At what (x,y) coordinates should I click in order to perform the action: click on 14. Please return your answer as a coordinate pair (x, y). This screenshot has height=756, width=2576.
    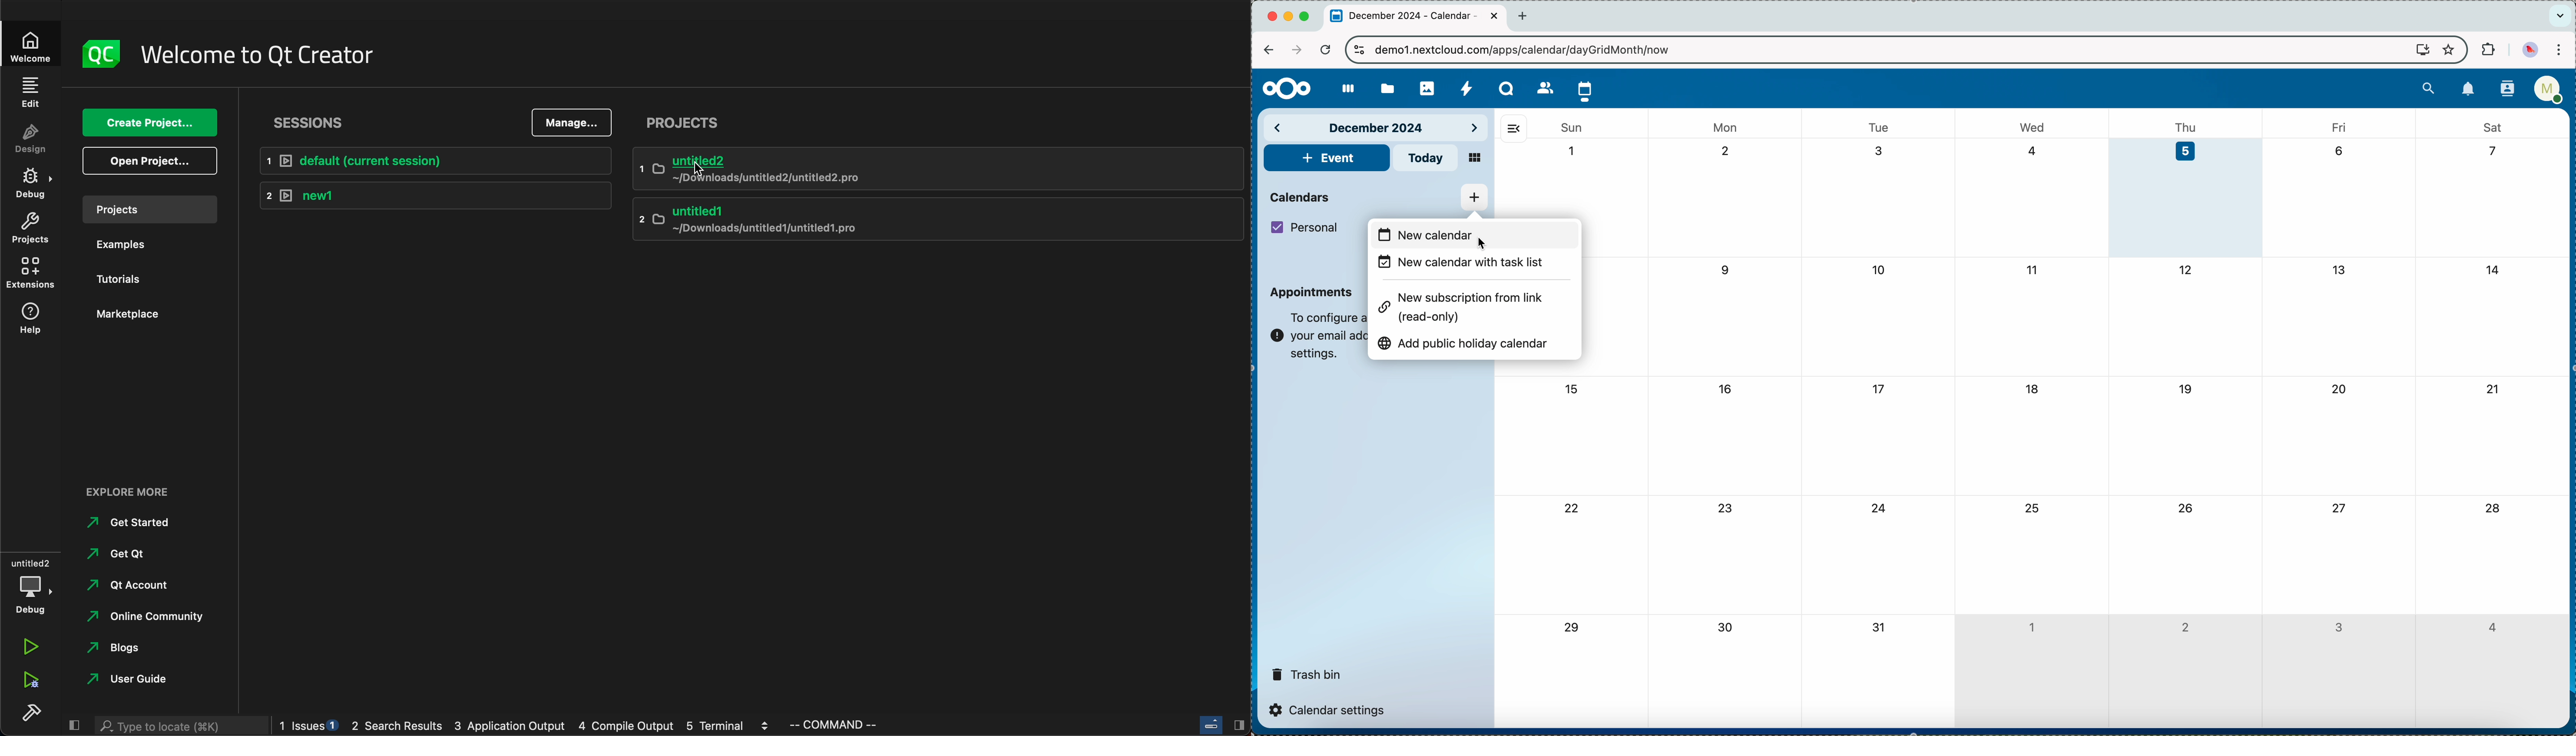
    Looking at the image, I should click on (2496, 268).